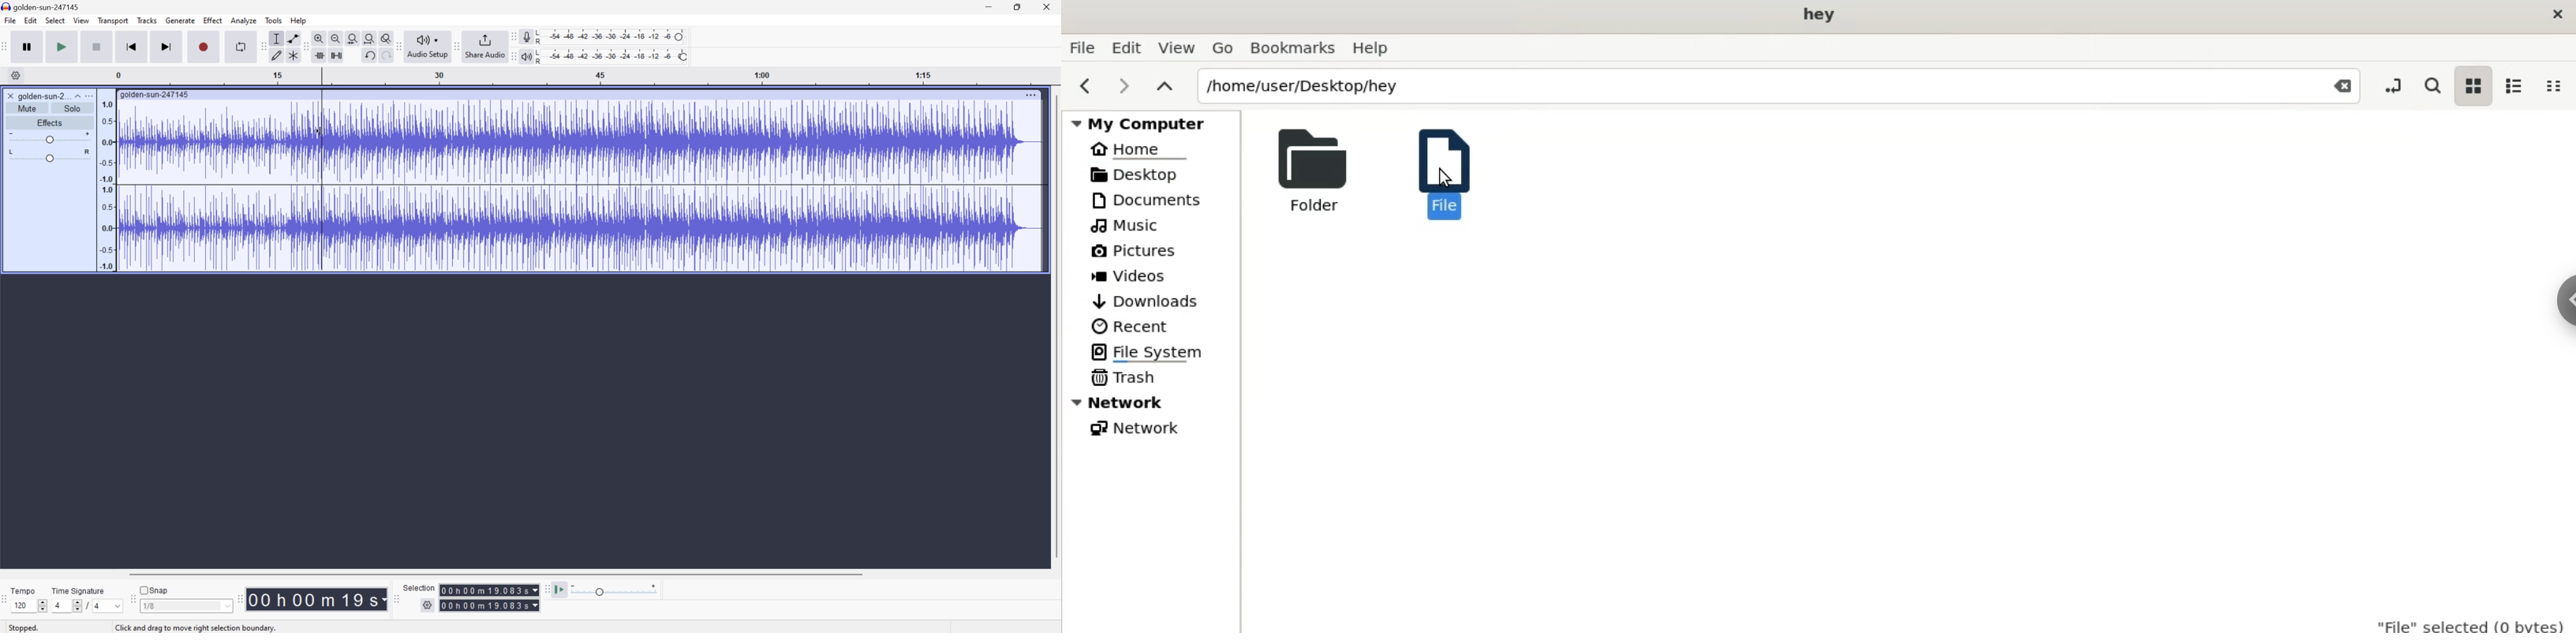 The width and height of the screenshot is (2576, 644). I want to click on 120, so click(20, 606).